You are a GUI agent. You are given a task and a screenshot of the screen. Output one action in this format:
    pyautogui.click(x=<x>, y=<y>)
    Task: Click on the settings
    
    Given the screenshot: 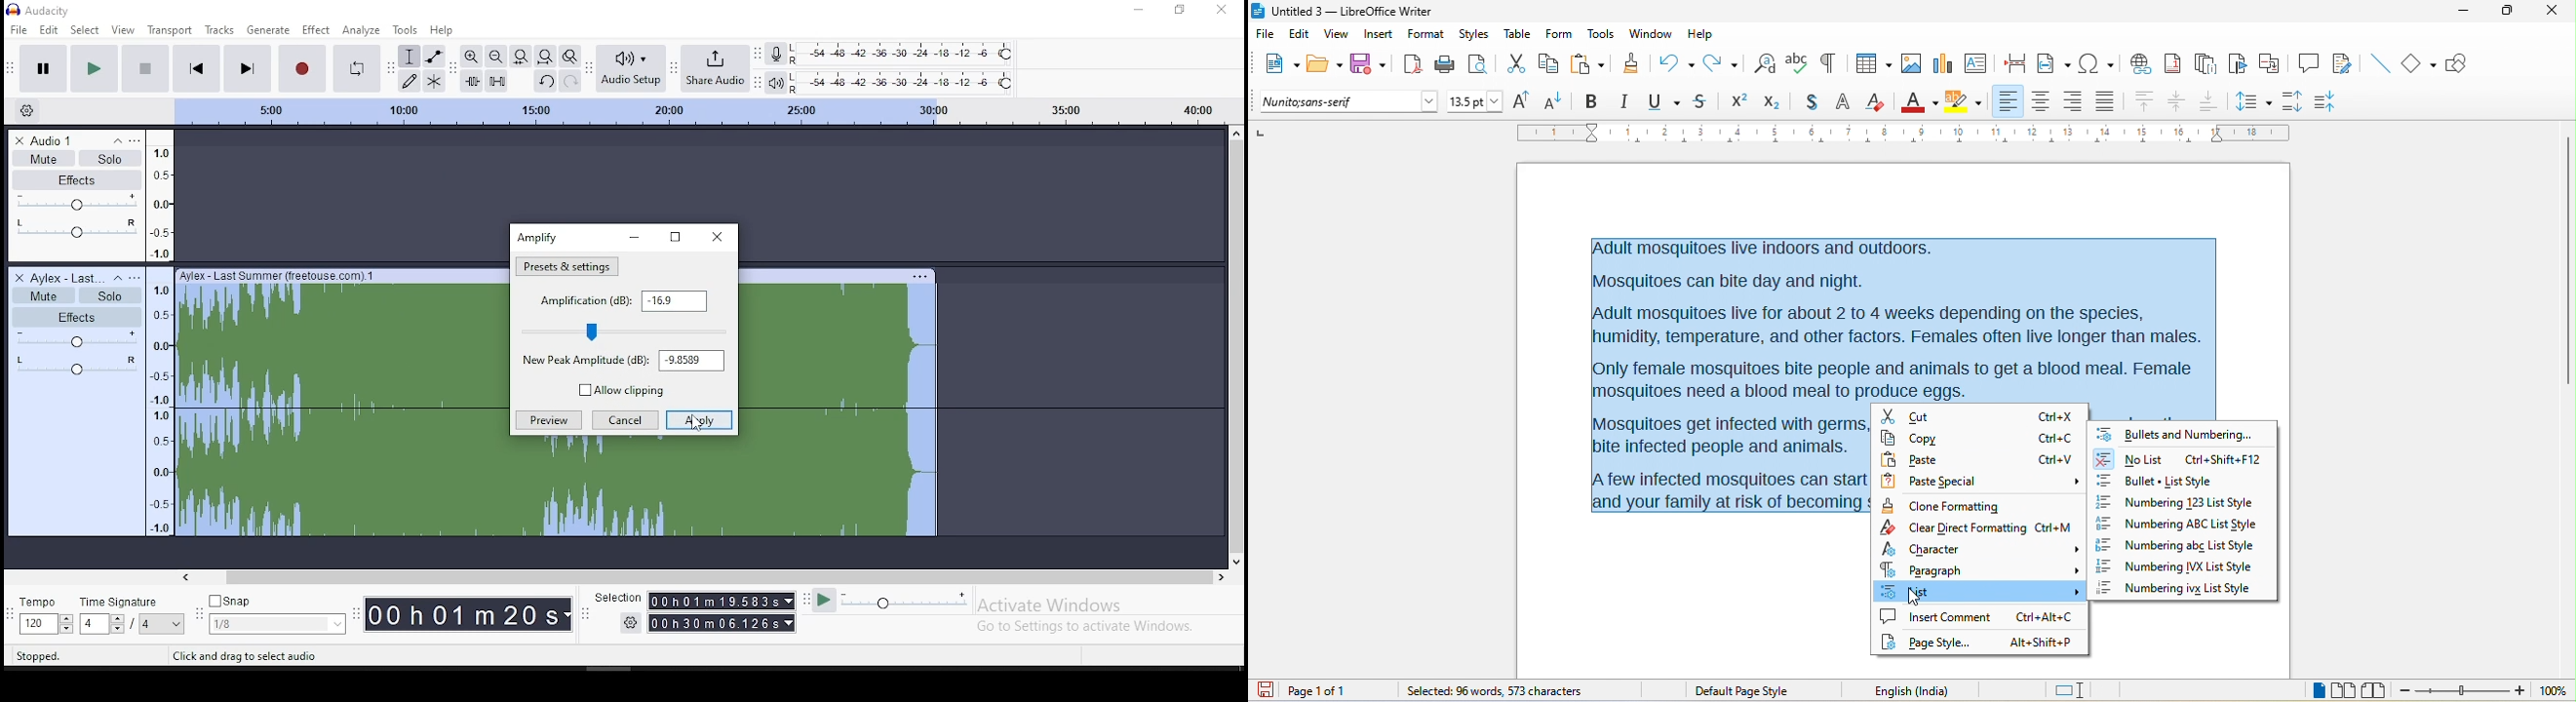 What is the action you would take?
    pyautogui.click(x=634, y=625)
    